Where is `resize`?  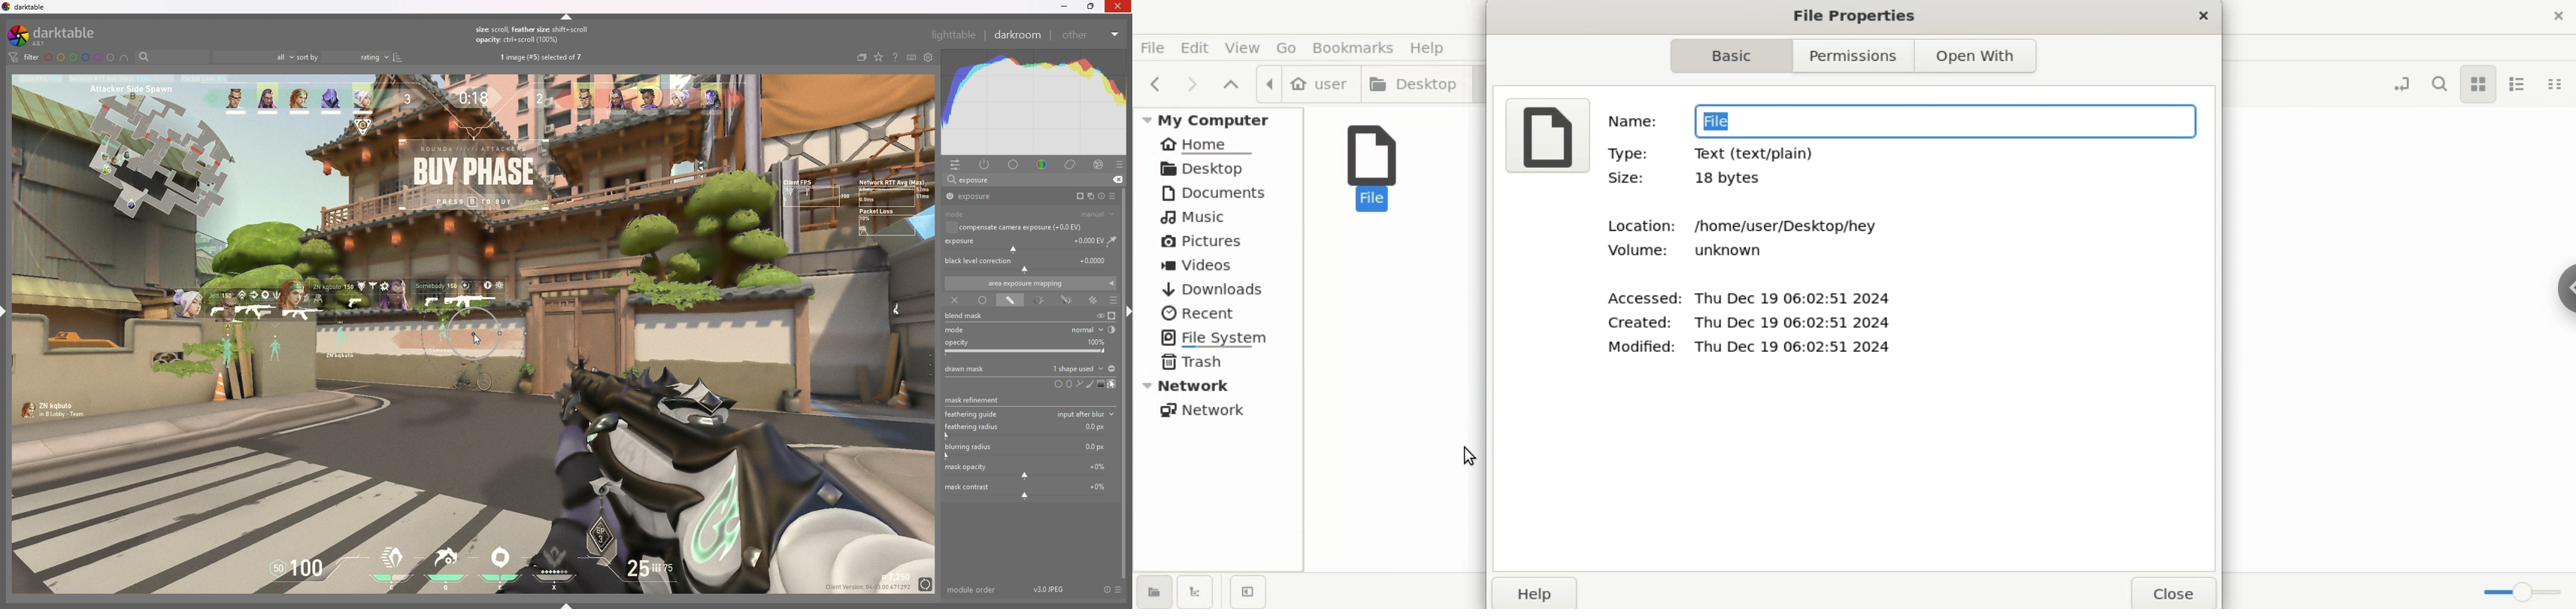
resize is located at coordinates (1092, 6).